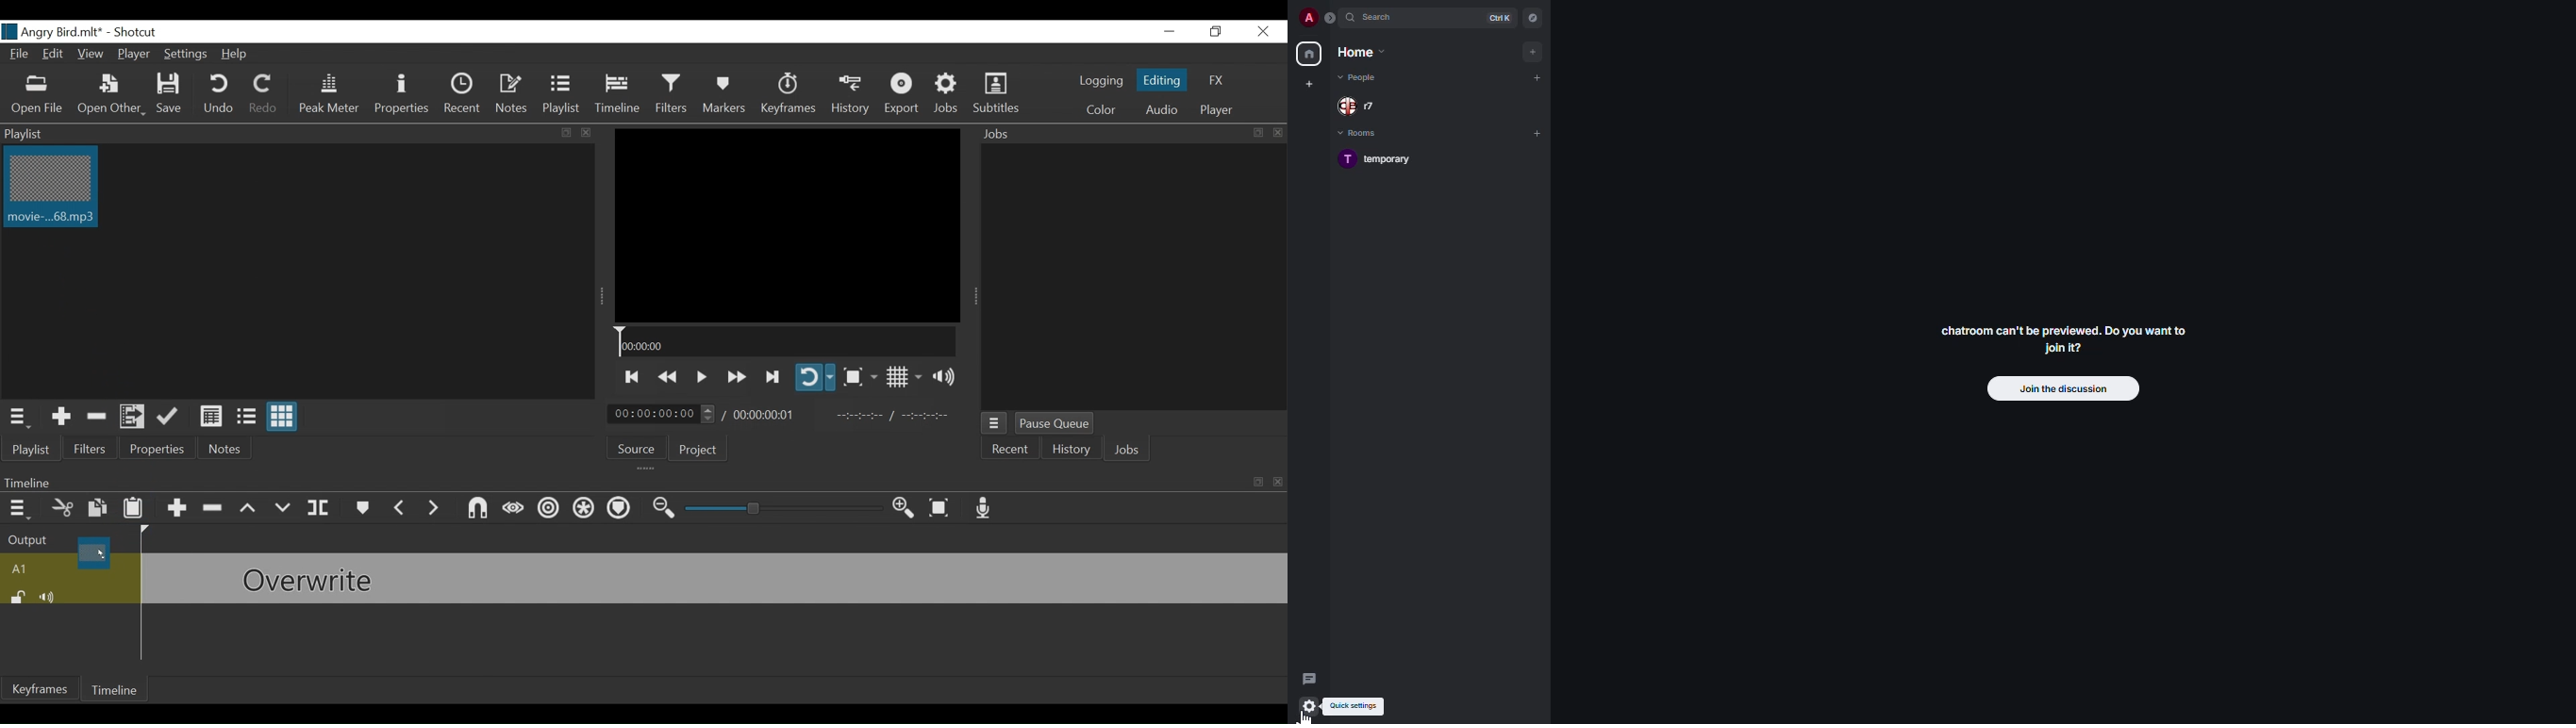  What do you see at coordinates (136, 33) in the screenshot?
I see `Shotcut` at bounding box center [136, 33].